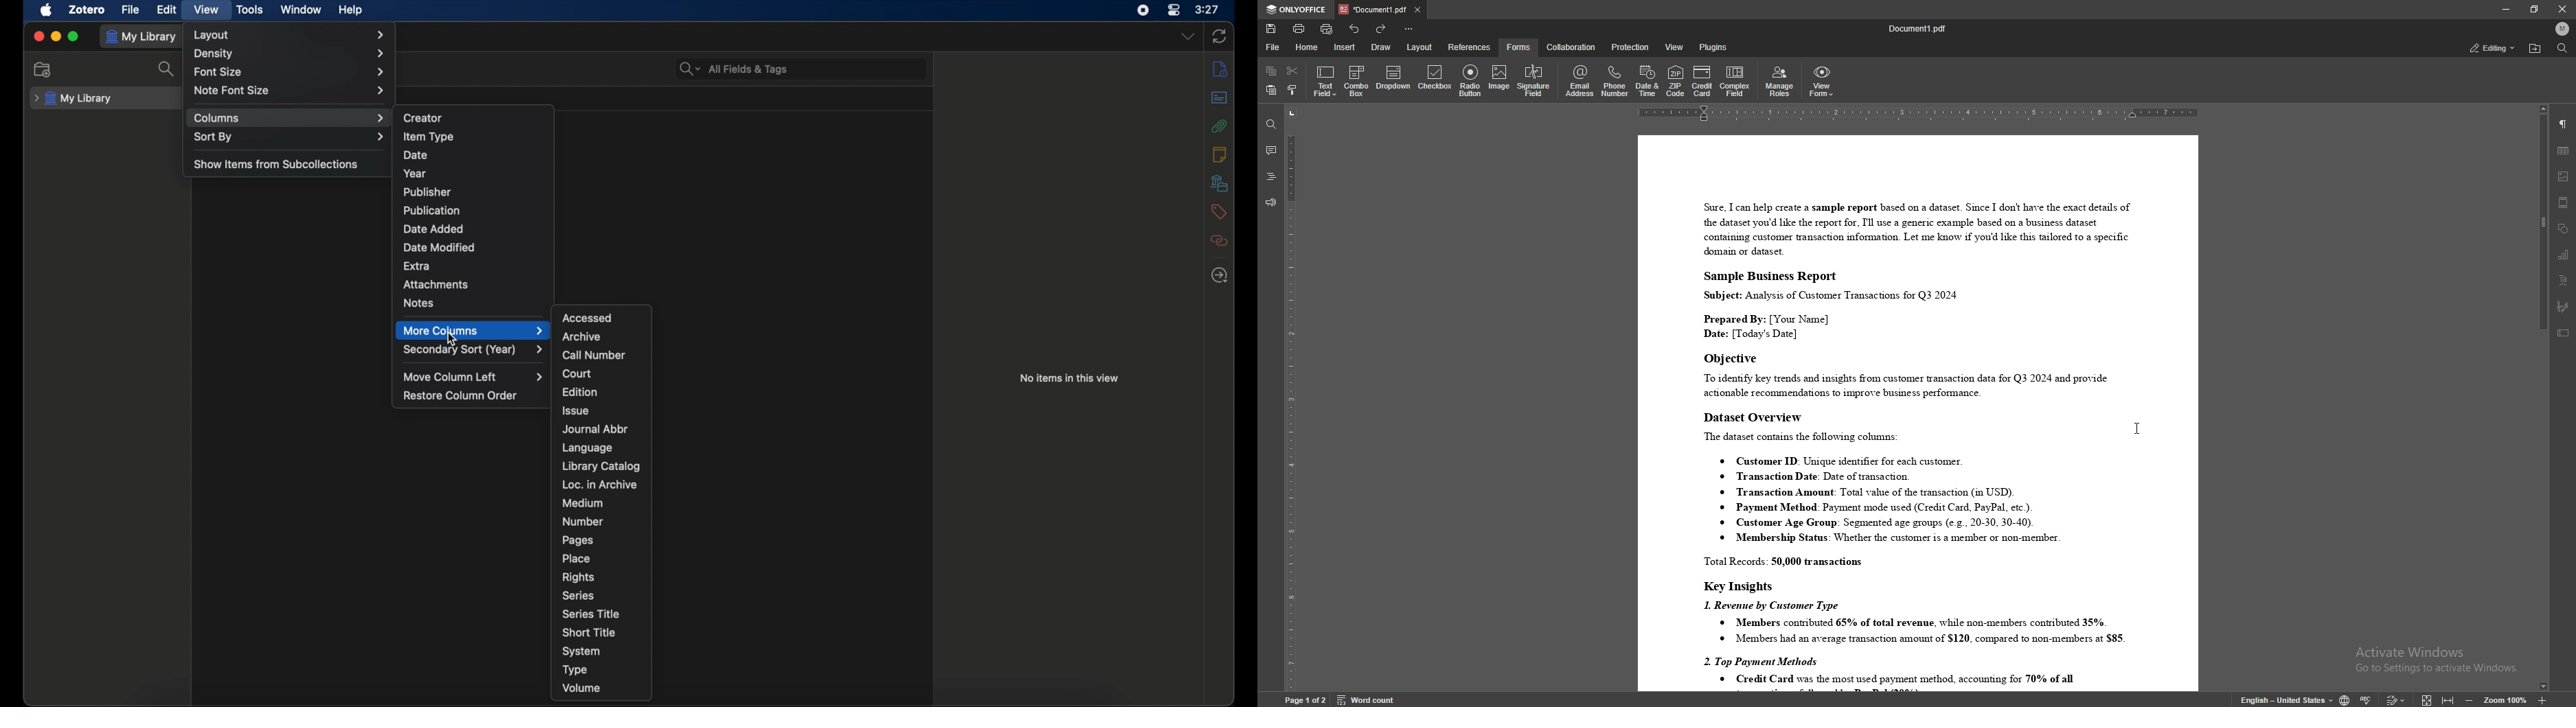 Image resolution: width=2576 pixels, height=728 pixels. I want to click on change doc language, so click(2345, 699).